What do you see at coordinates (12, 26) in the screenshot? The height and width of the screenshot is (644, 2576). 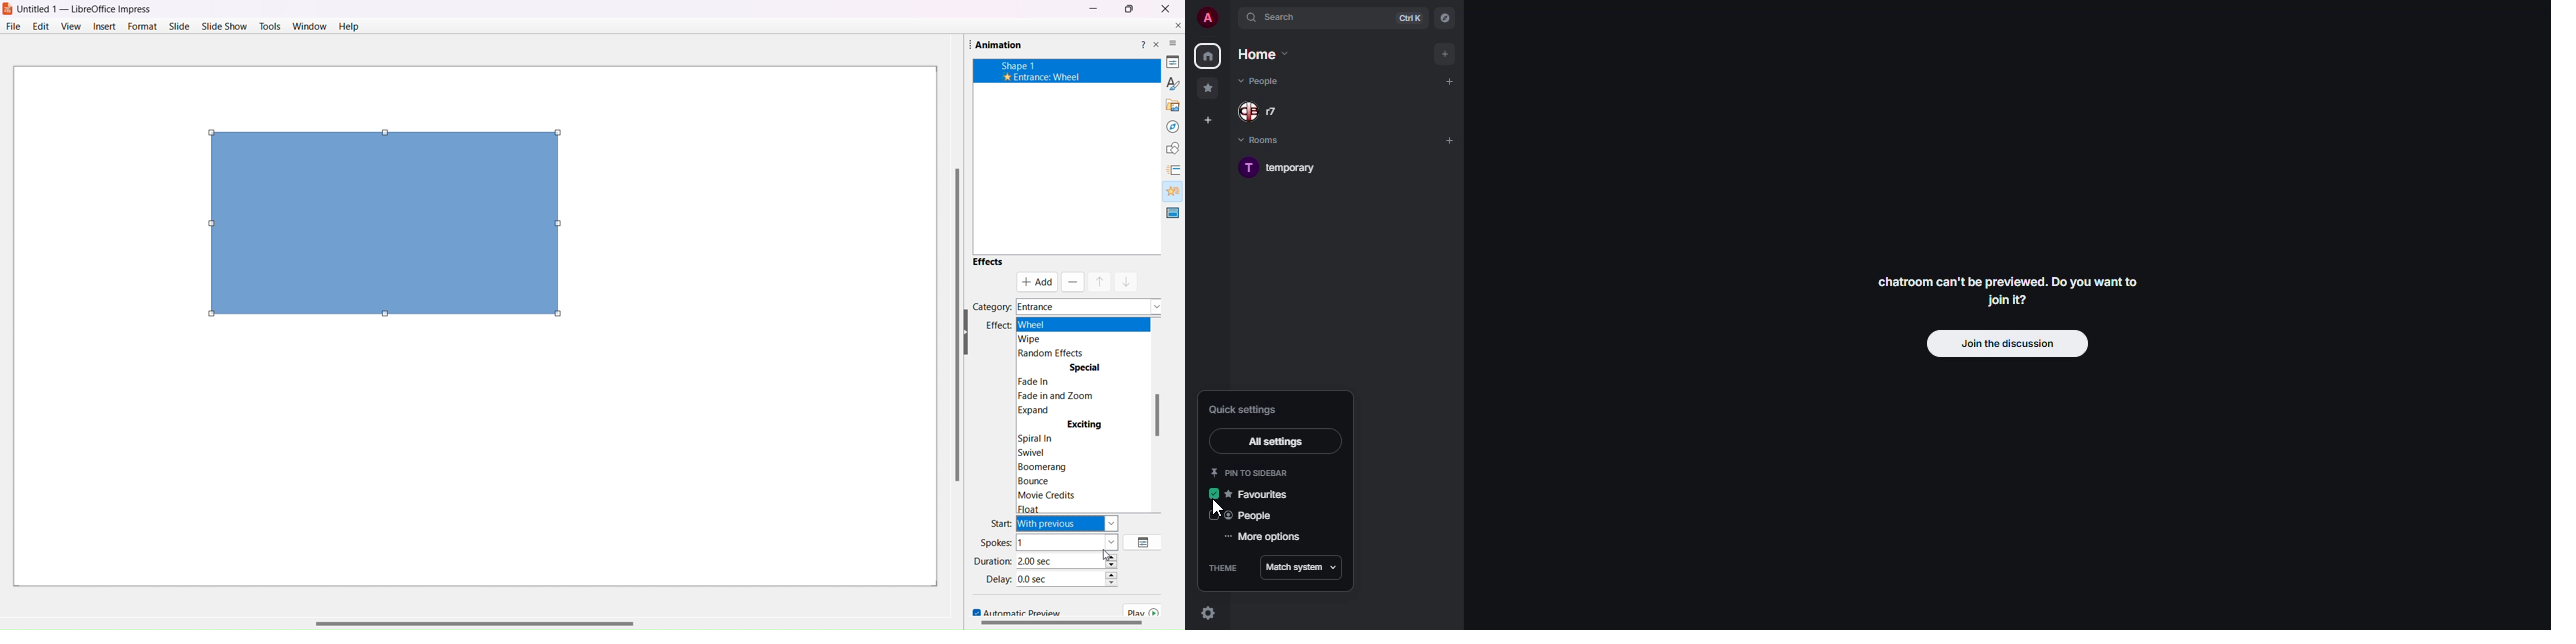 I see `File` at bounding box center [12, 26].